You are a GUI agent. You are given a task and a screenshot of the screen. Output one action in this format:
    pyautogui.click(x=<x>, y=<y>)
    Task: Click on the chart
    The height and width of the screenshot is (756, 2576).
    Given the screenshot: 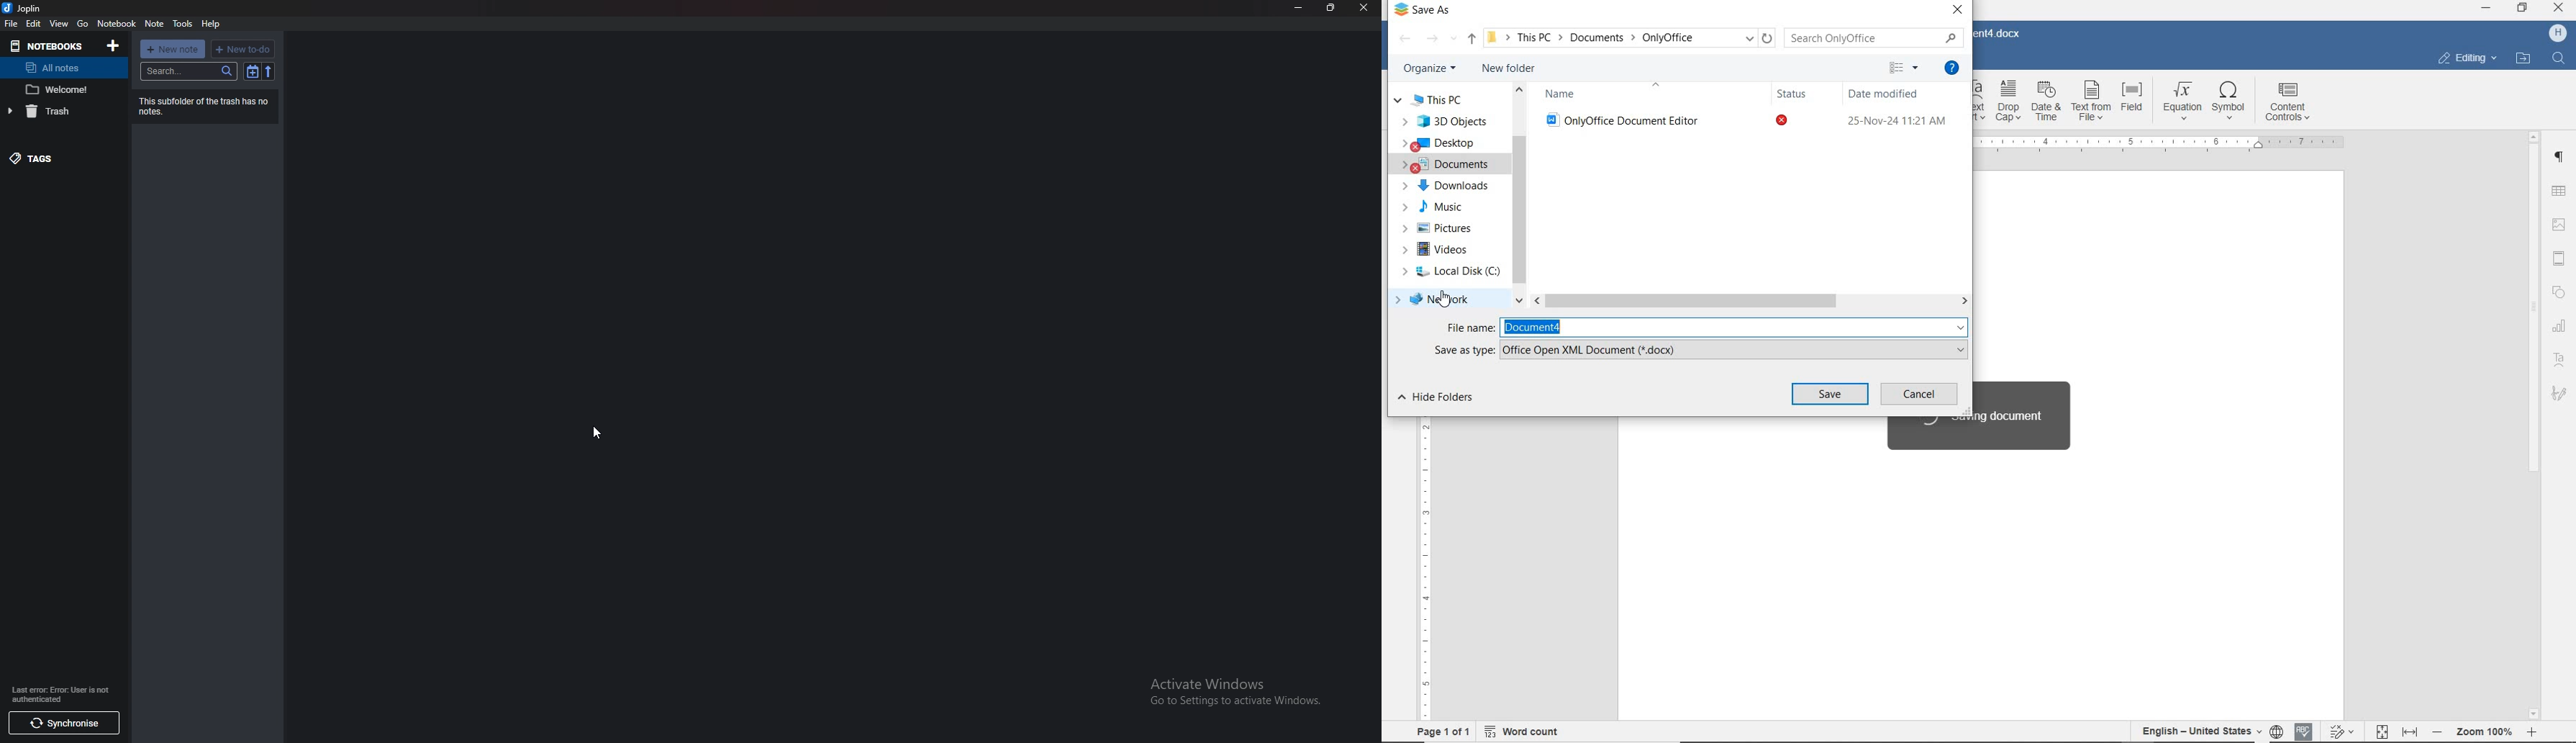 What is the action you would take?
    pyautogui.click(x=2561, y=327)
    